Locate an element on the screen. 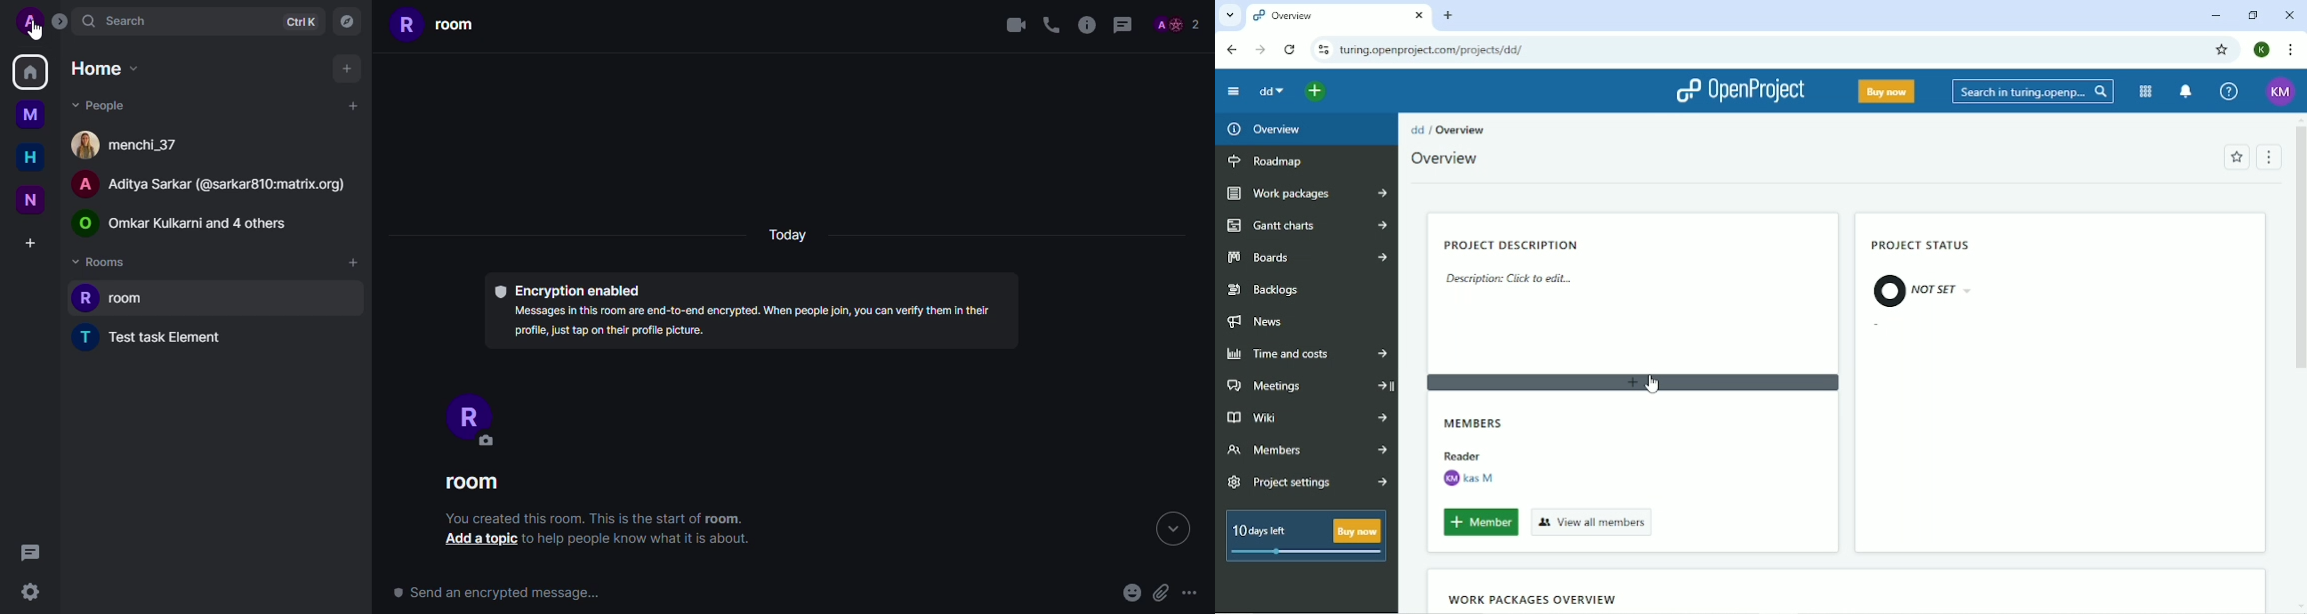 The height and width of the screenshot is (616, 2324). new task element is located at coordinates (157, 335).